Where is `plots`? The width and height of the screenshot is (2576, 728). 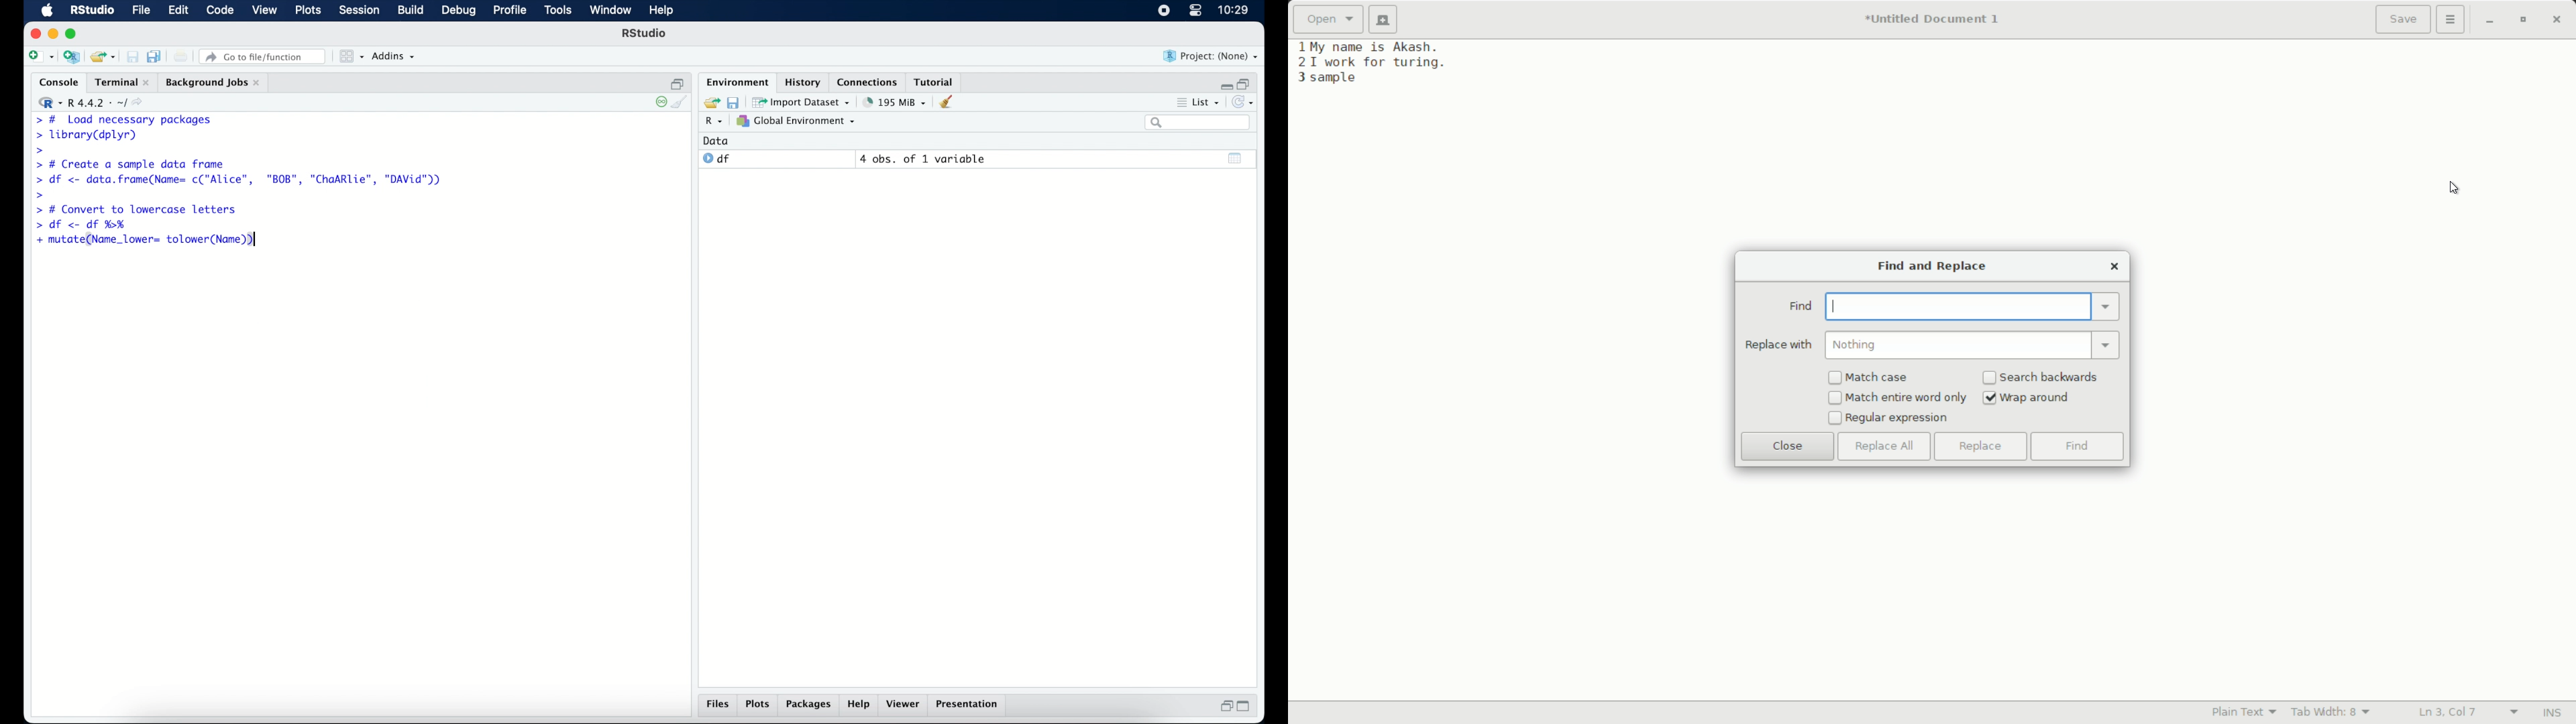 plots is located at coordinates (759, 705).